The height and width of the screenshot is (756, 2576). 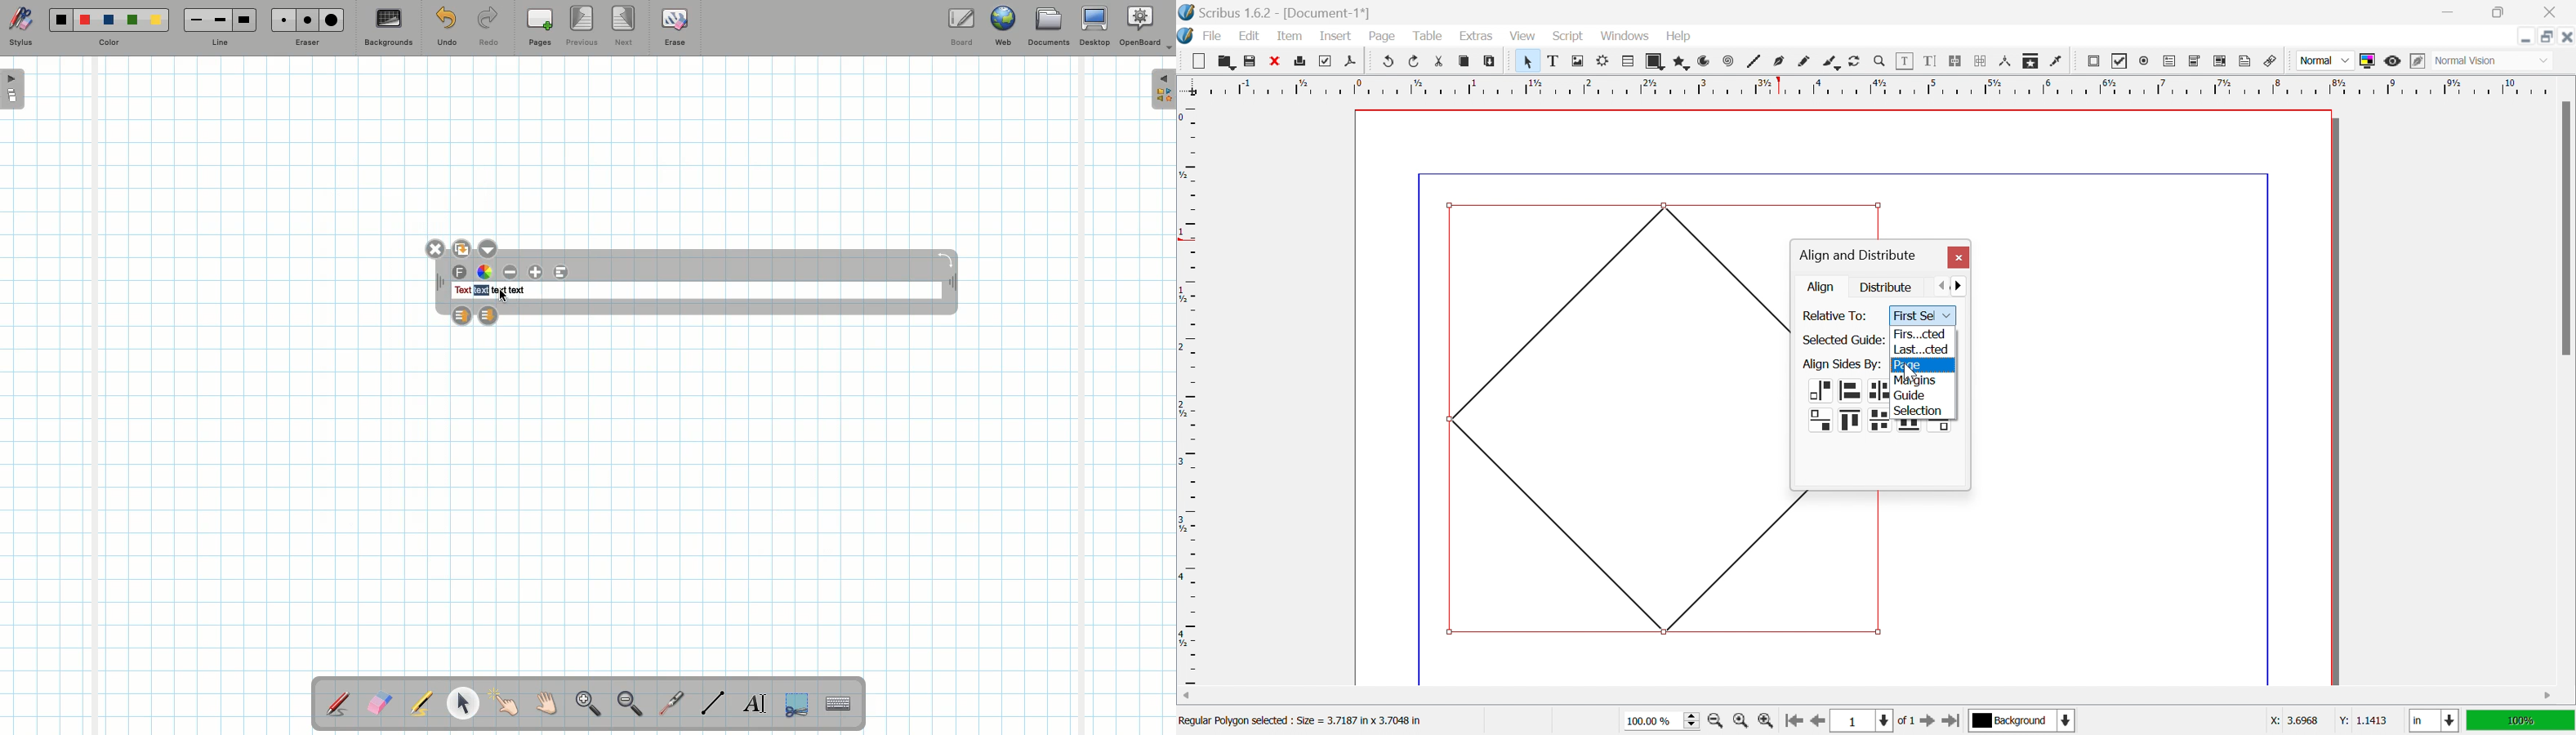 I want to click on Layer up, so click(x=461, y=314).